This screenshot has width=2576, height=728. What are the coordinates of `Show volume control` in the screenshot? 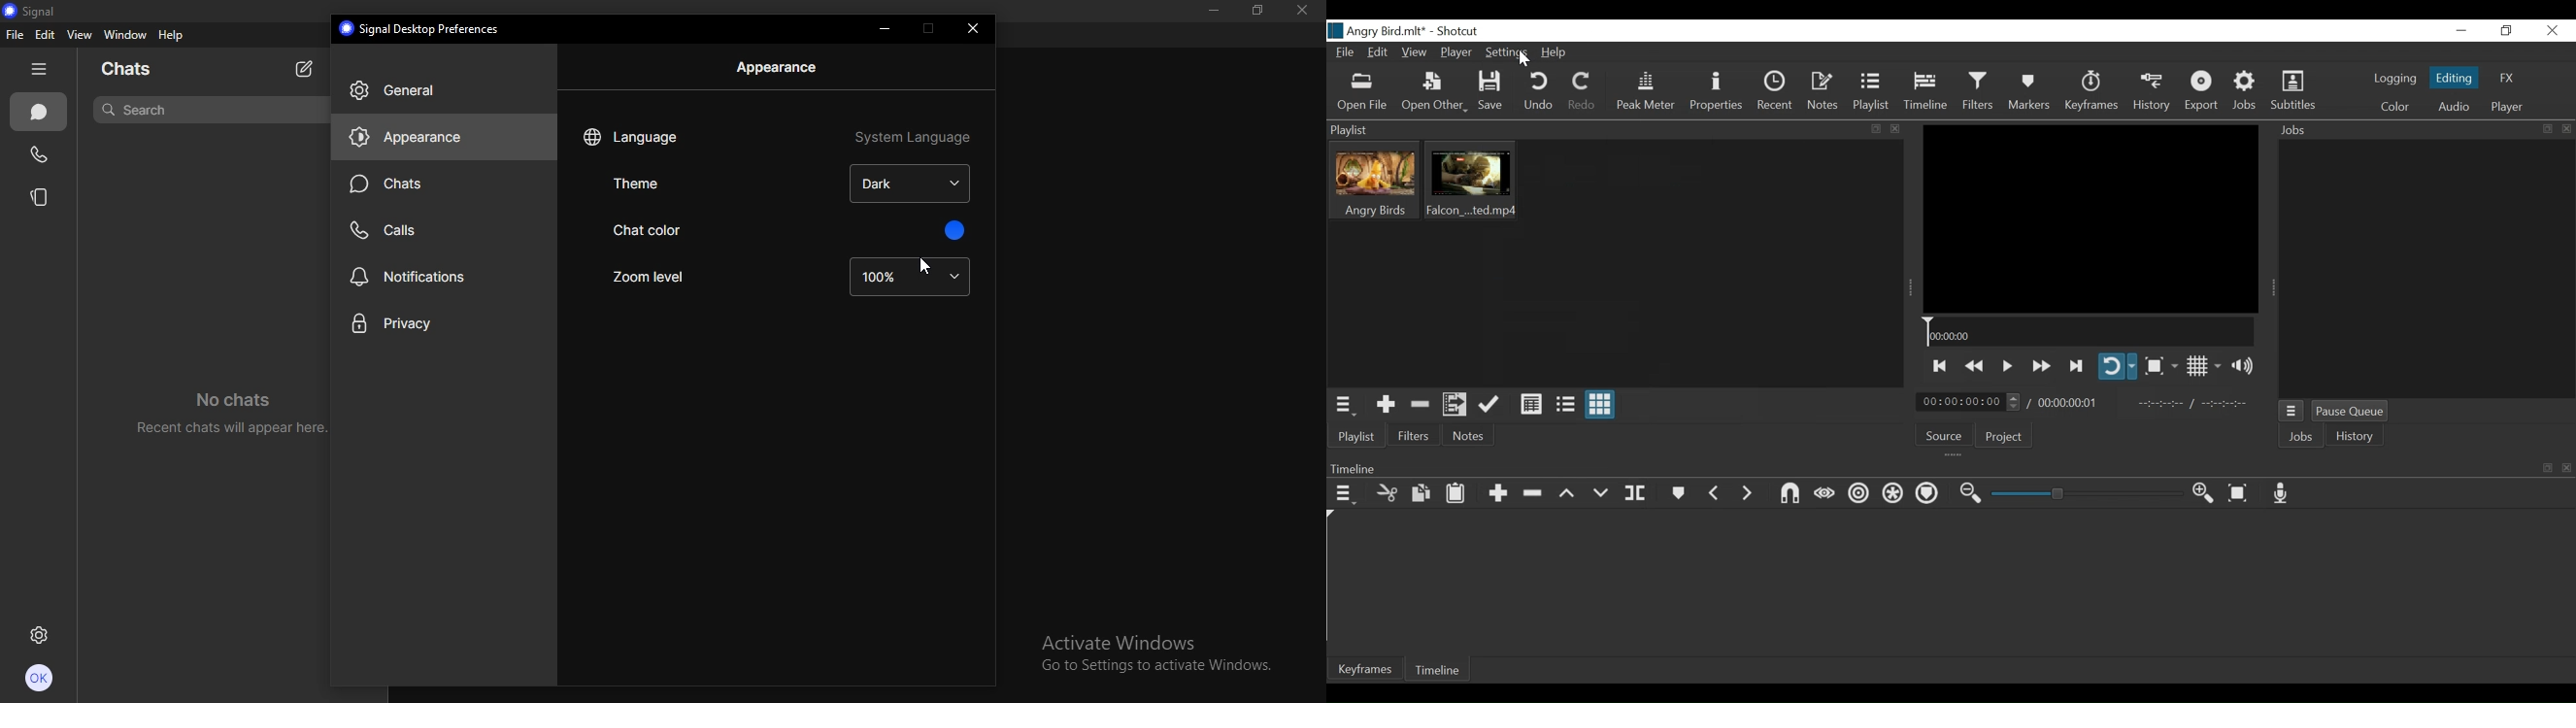 It's located at (2241, 366).